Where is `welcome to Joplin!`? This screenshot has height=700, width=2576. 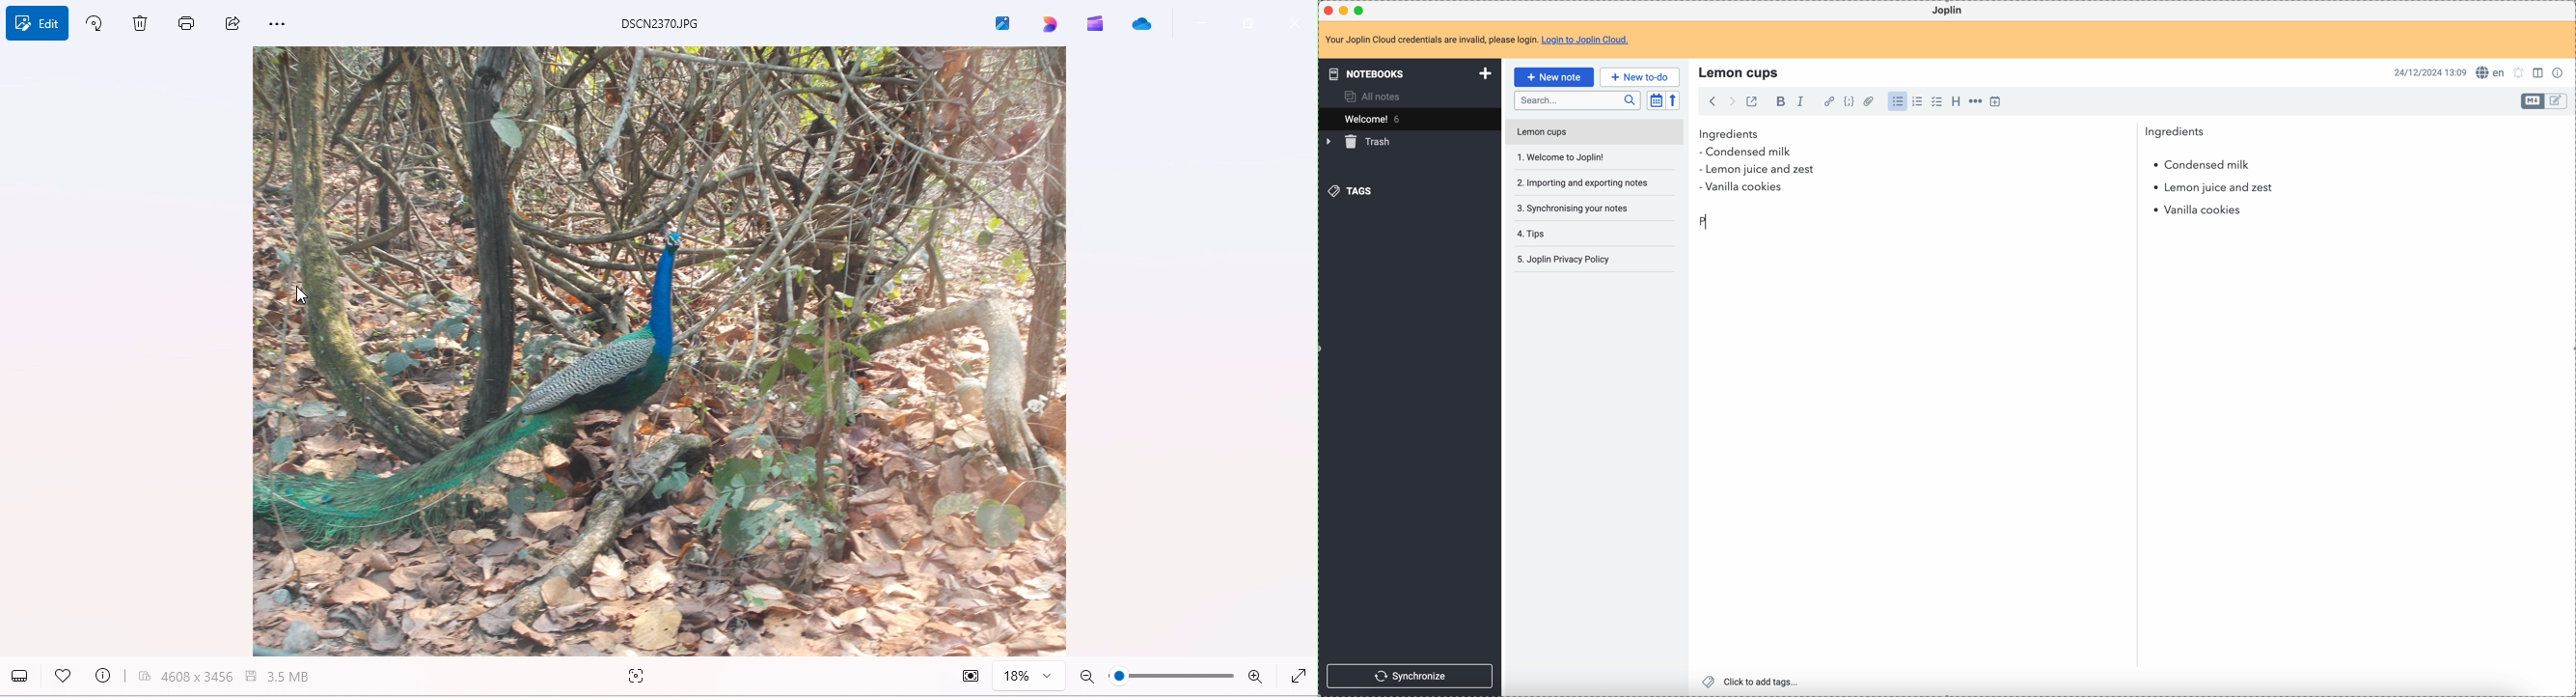
welcome to Joplin! is located at coordinates (1562, 157).